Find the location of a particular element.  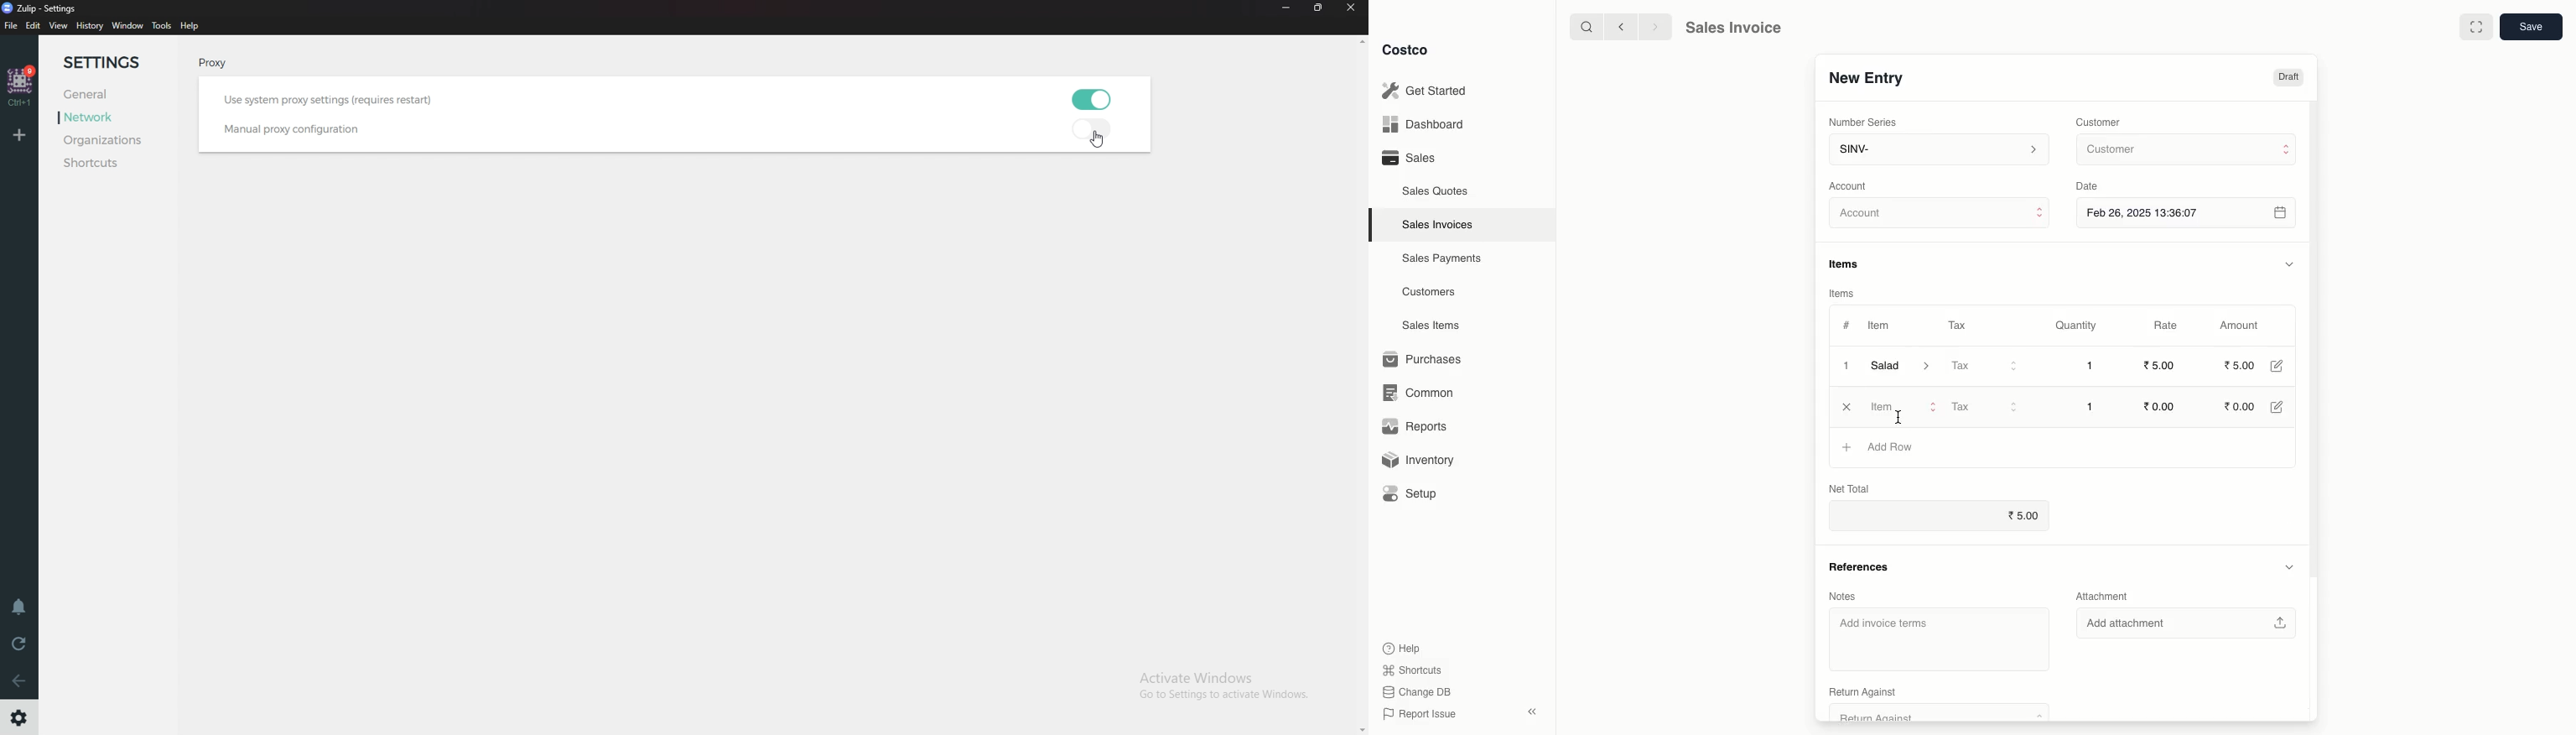

Forward is located at coordinates (1654, 28).